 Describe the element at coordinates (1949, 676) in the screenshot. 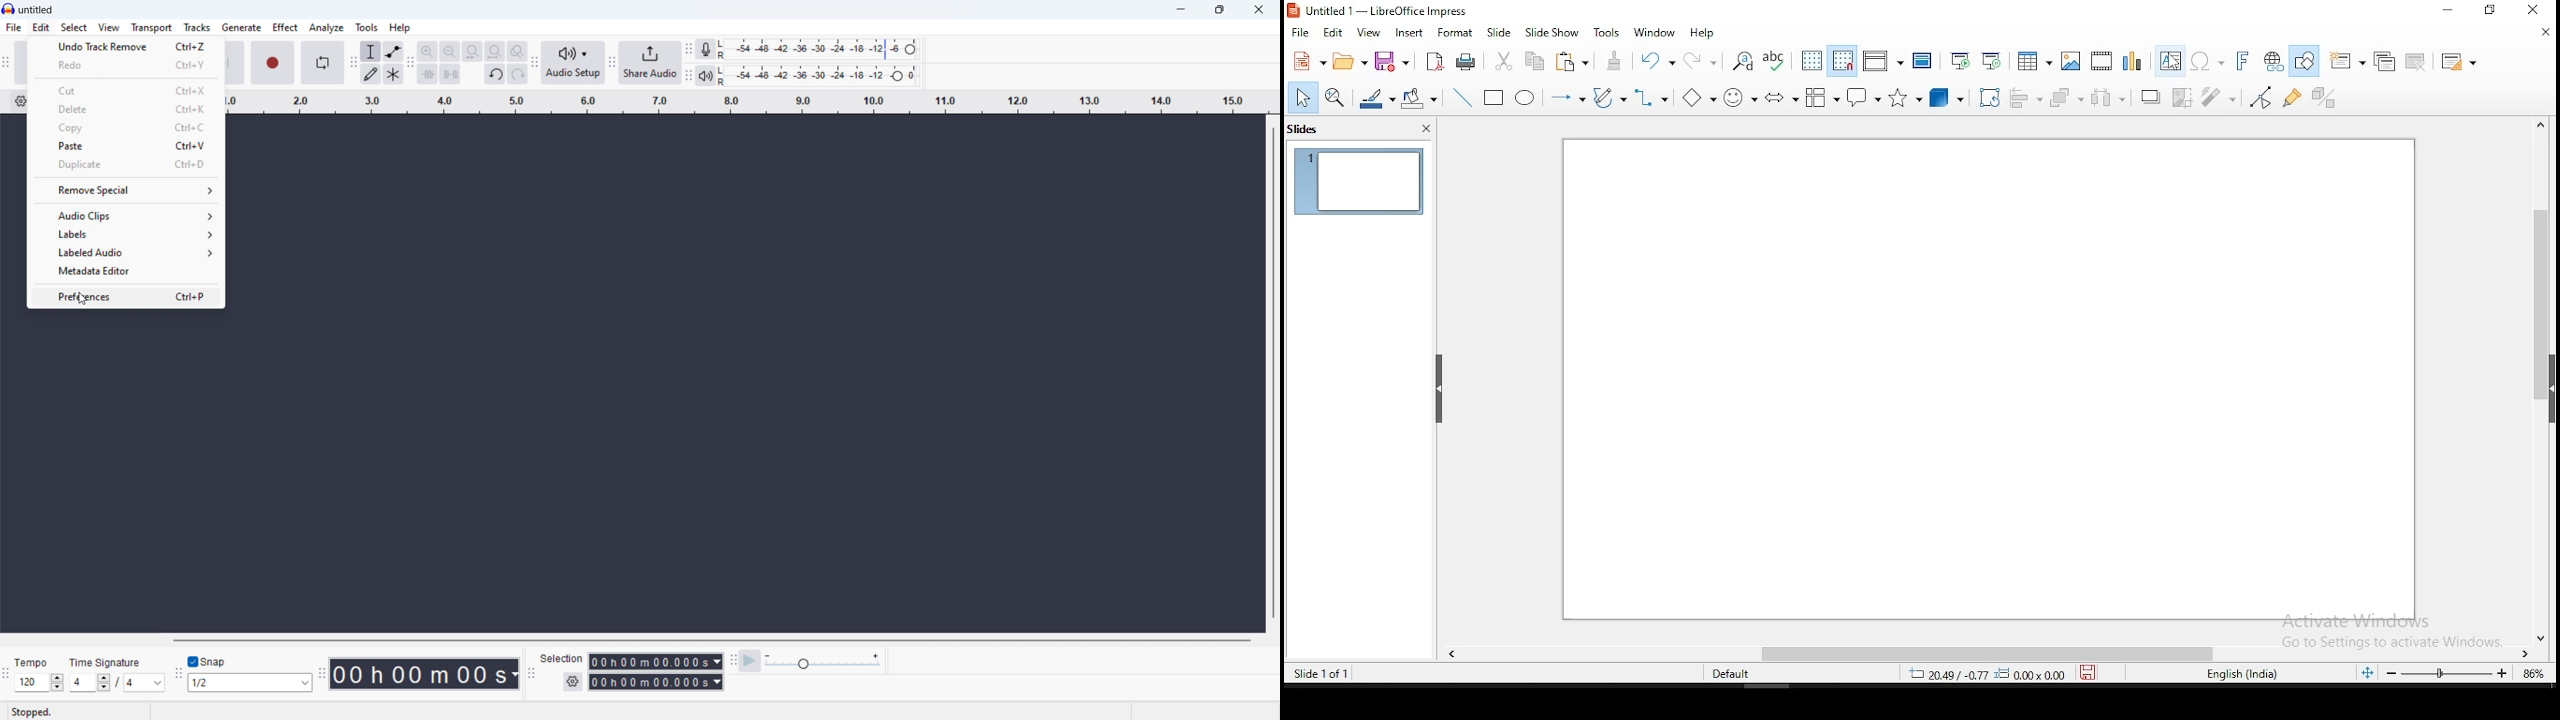

I see `20.49/-0.77` at that location.